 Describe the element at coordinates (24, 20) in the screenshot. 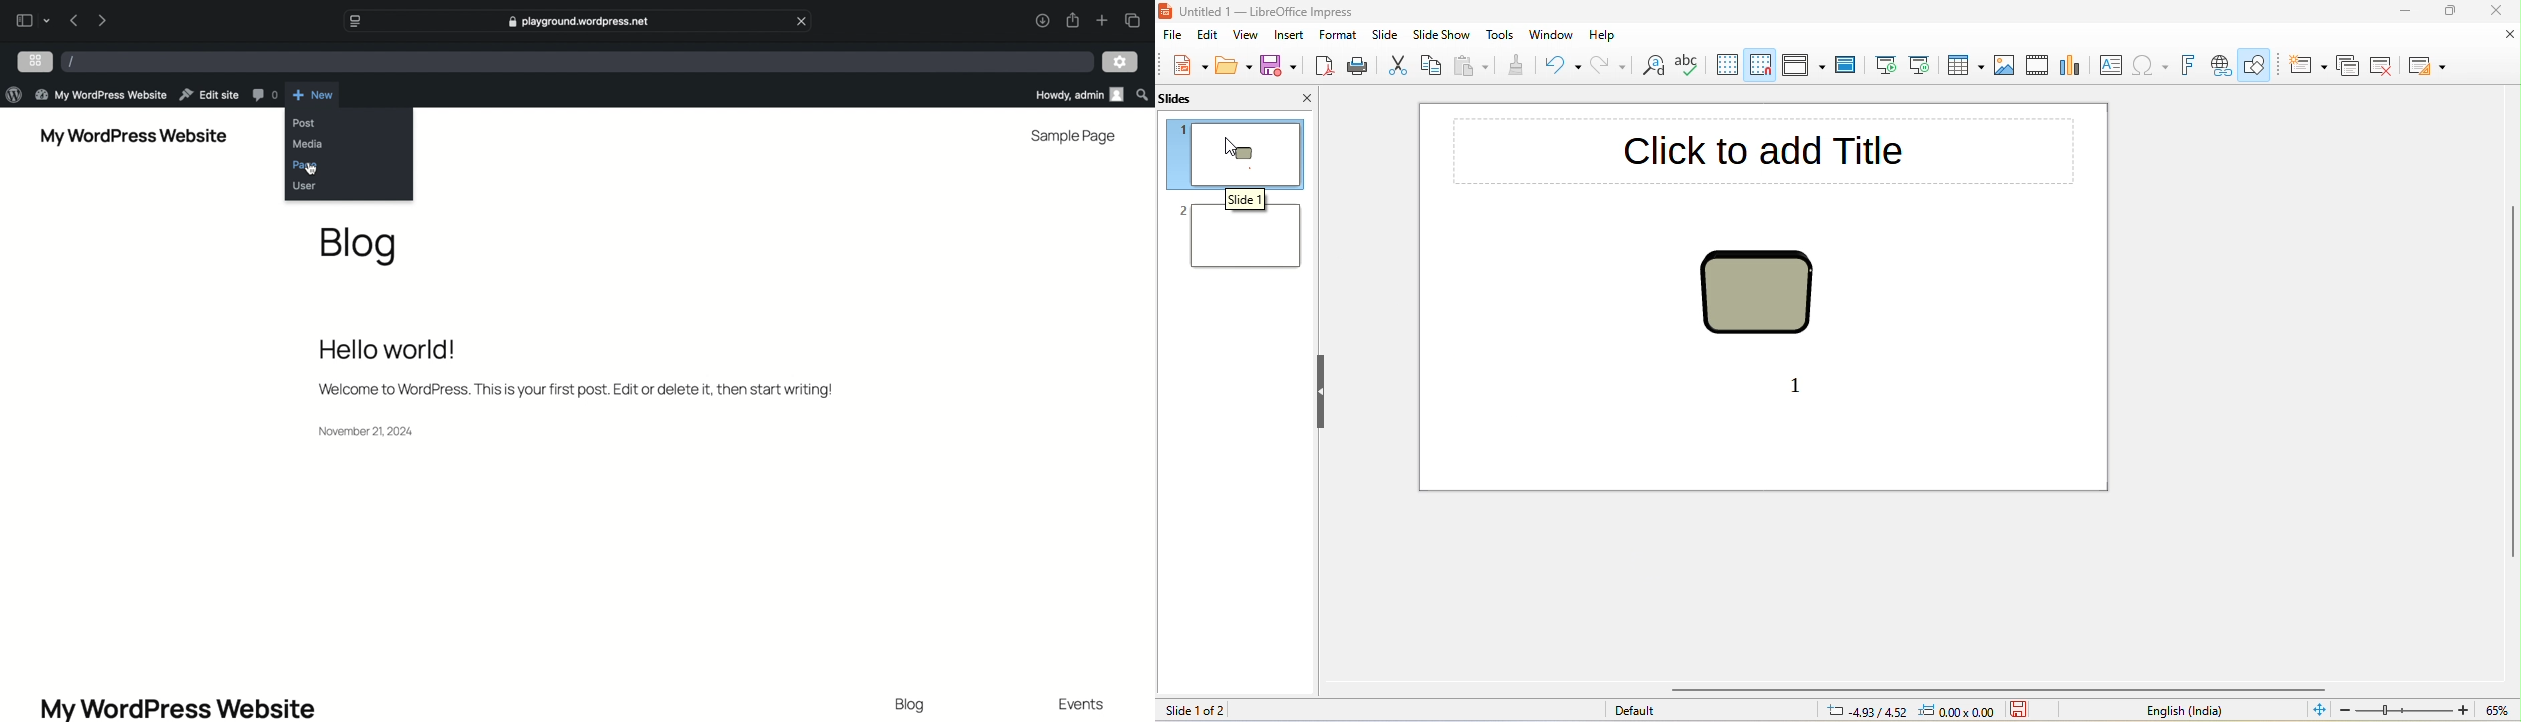

I see `sidebar` at that location.